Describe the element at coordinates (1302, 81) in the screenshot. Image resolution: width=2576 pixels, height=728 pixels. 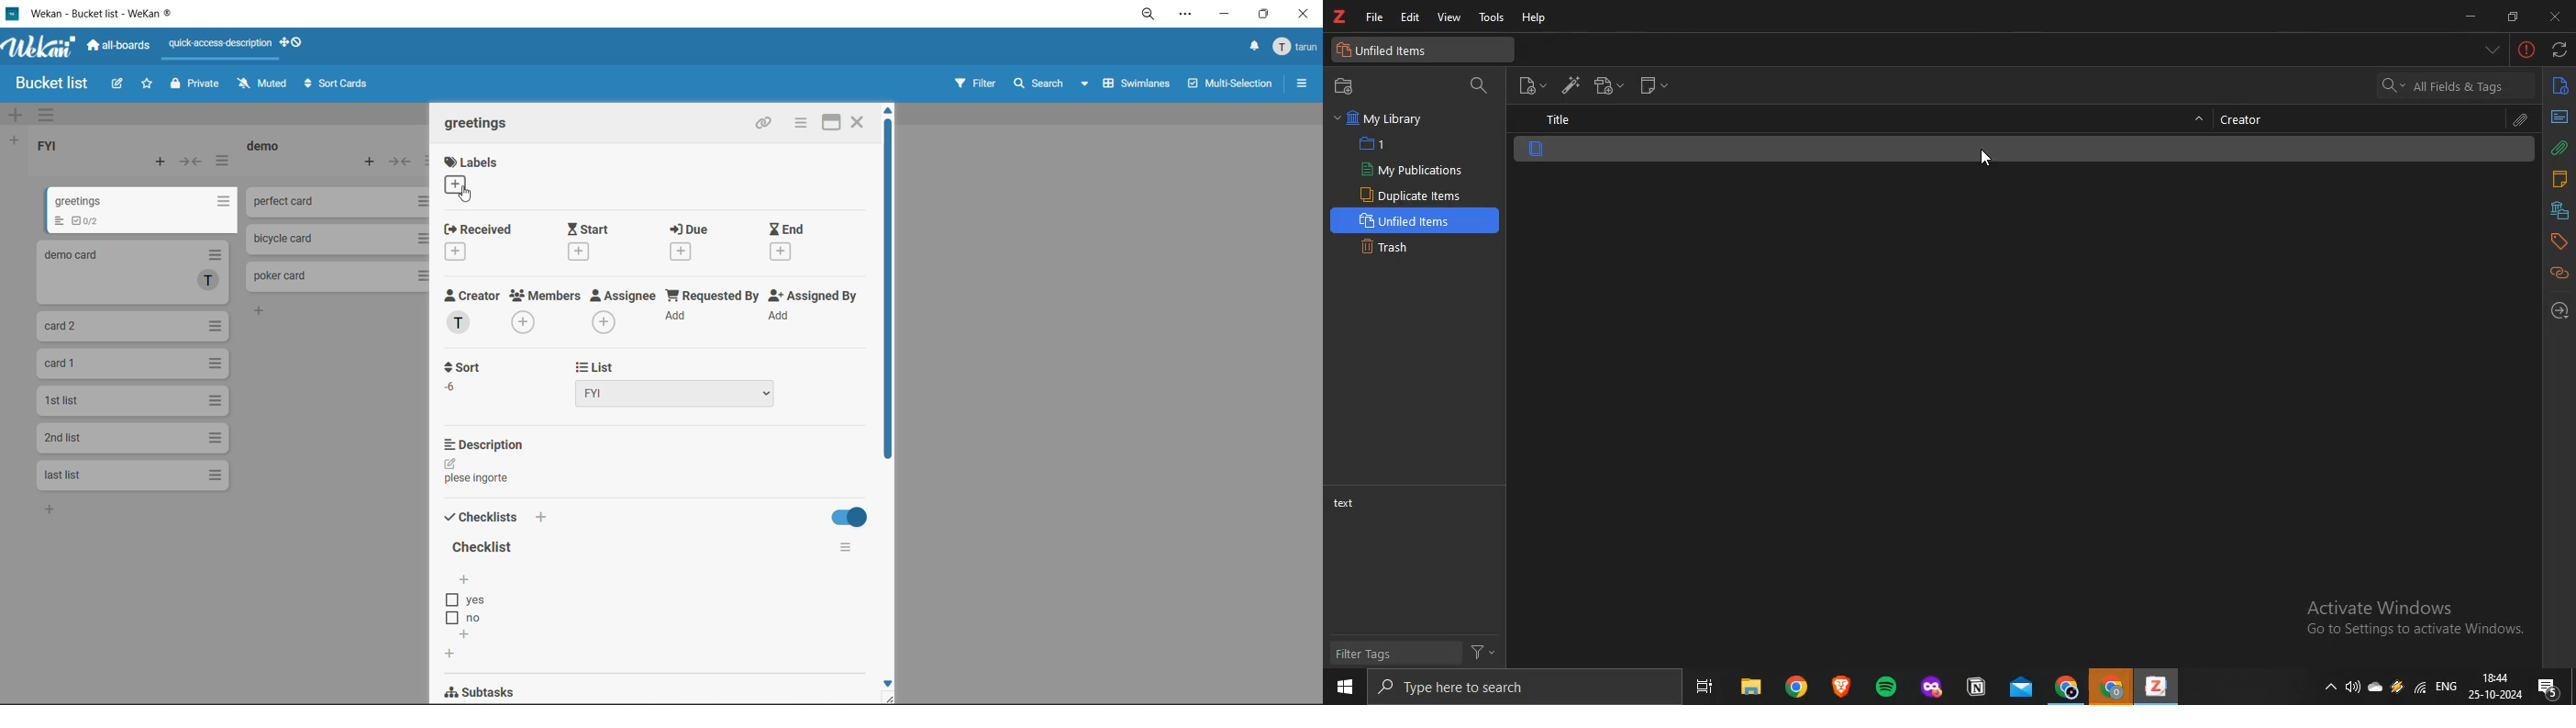
I see `sidebar` at that location.